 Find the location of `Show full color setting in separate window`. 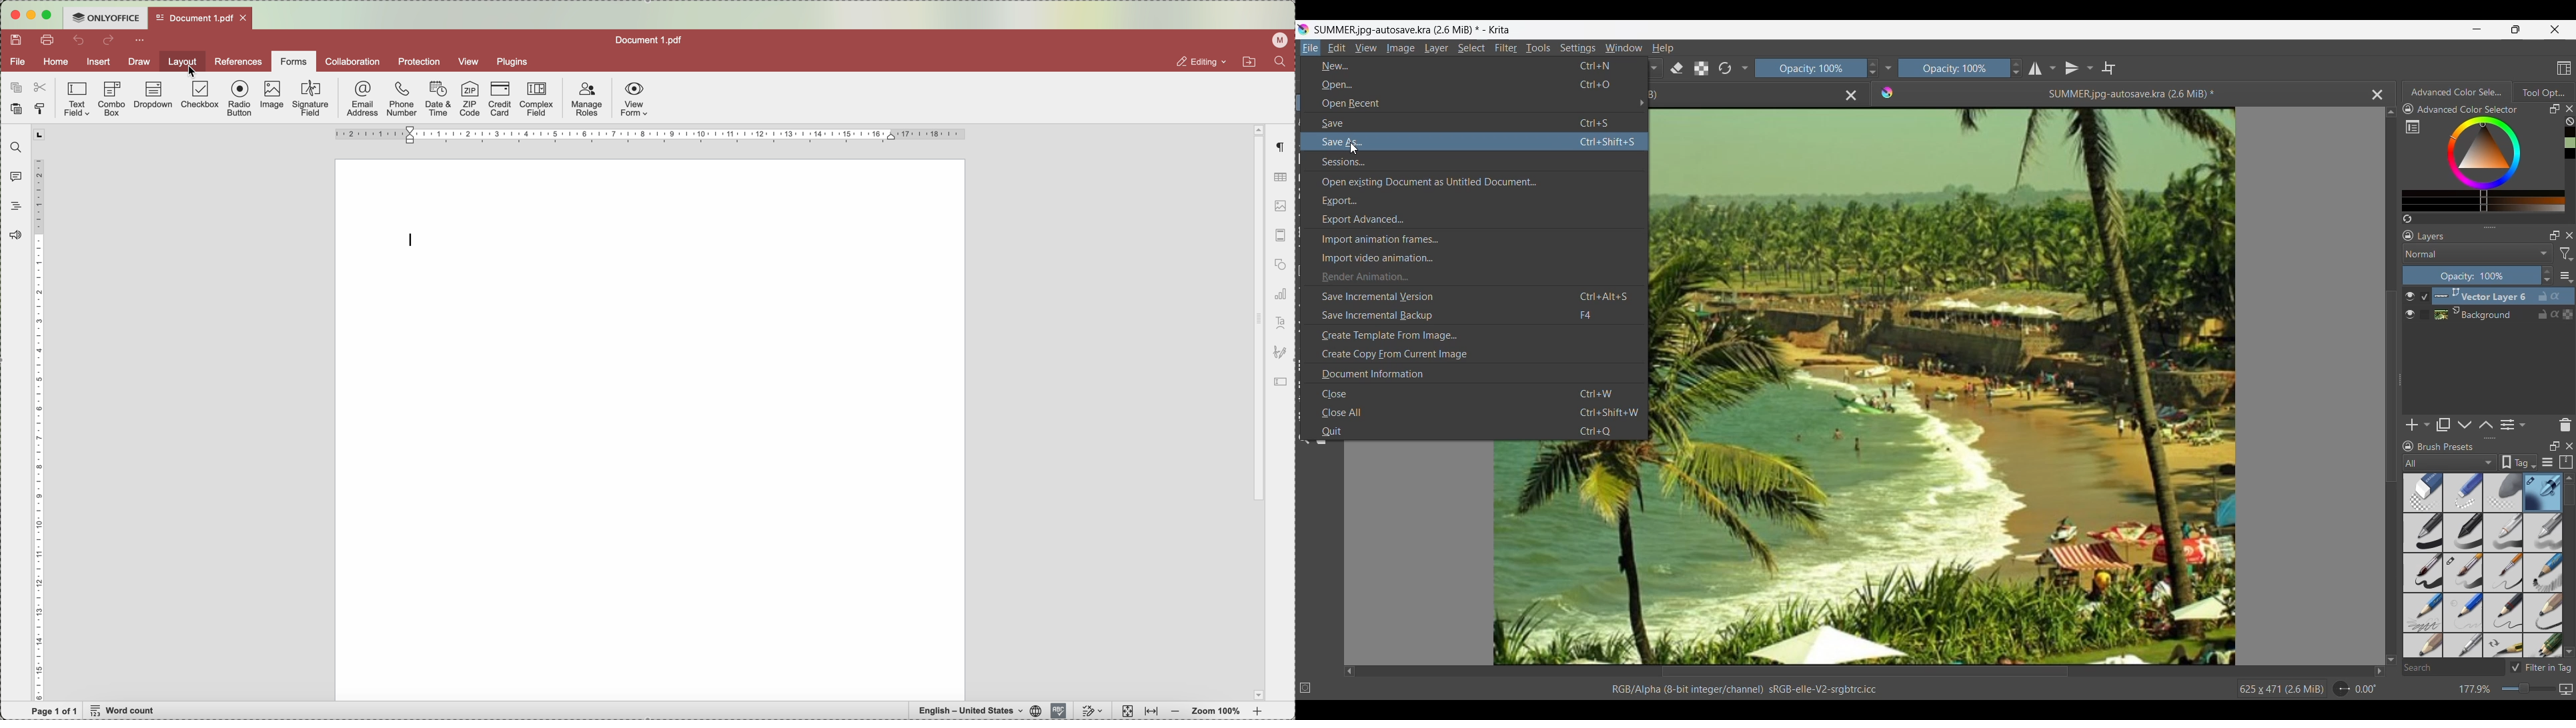

Show full color setting in separate window is located at coordinates (2413, 127).